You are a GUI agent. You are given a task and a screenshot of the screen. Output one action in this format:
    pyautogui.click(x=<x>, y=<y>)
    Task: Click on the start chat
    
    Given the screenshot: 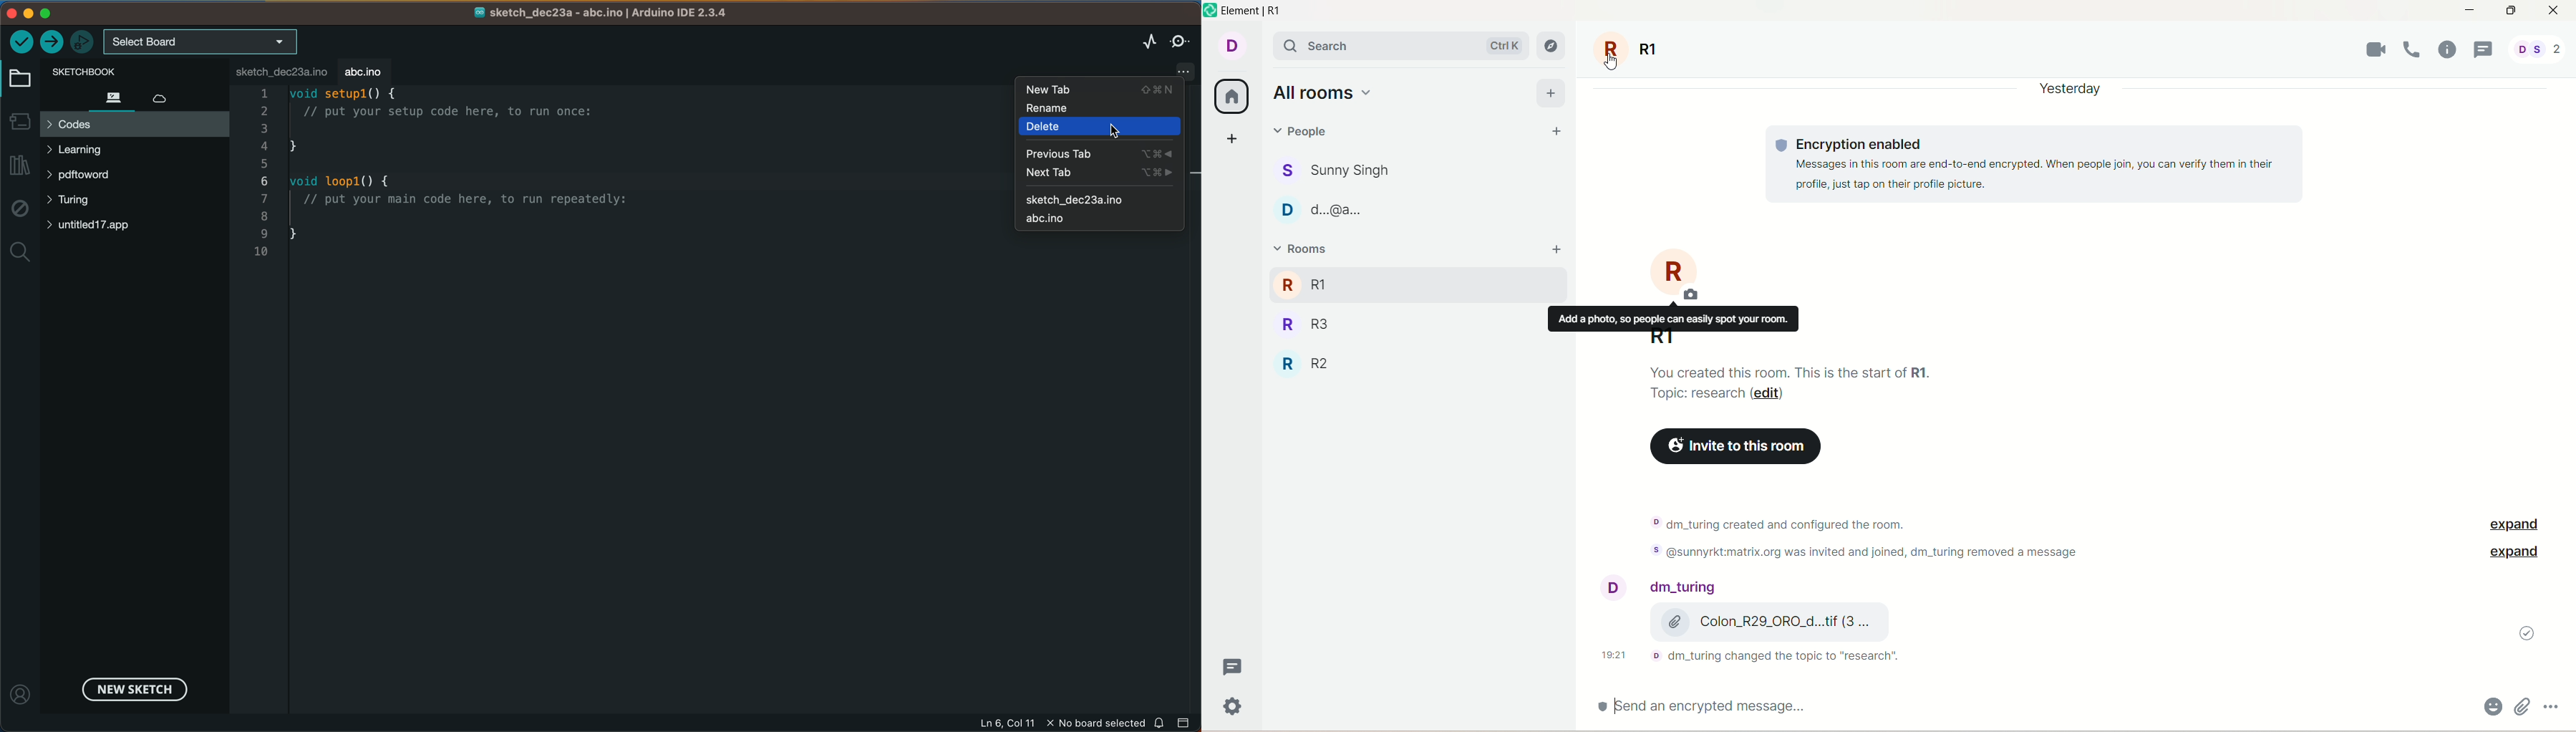 What is the action you would take?
    pyautogui.click(x=1554, y=127)
    